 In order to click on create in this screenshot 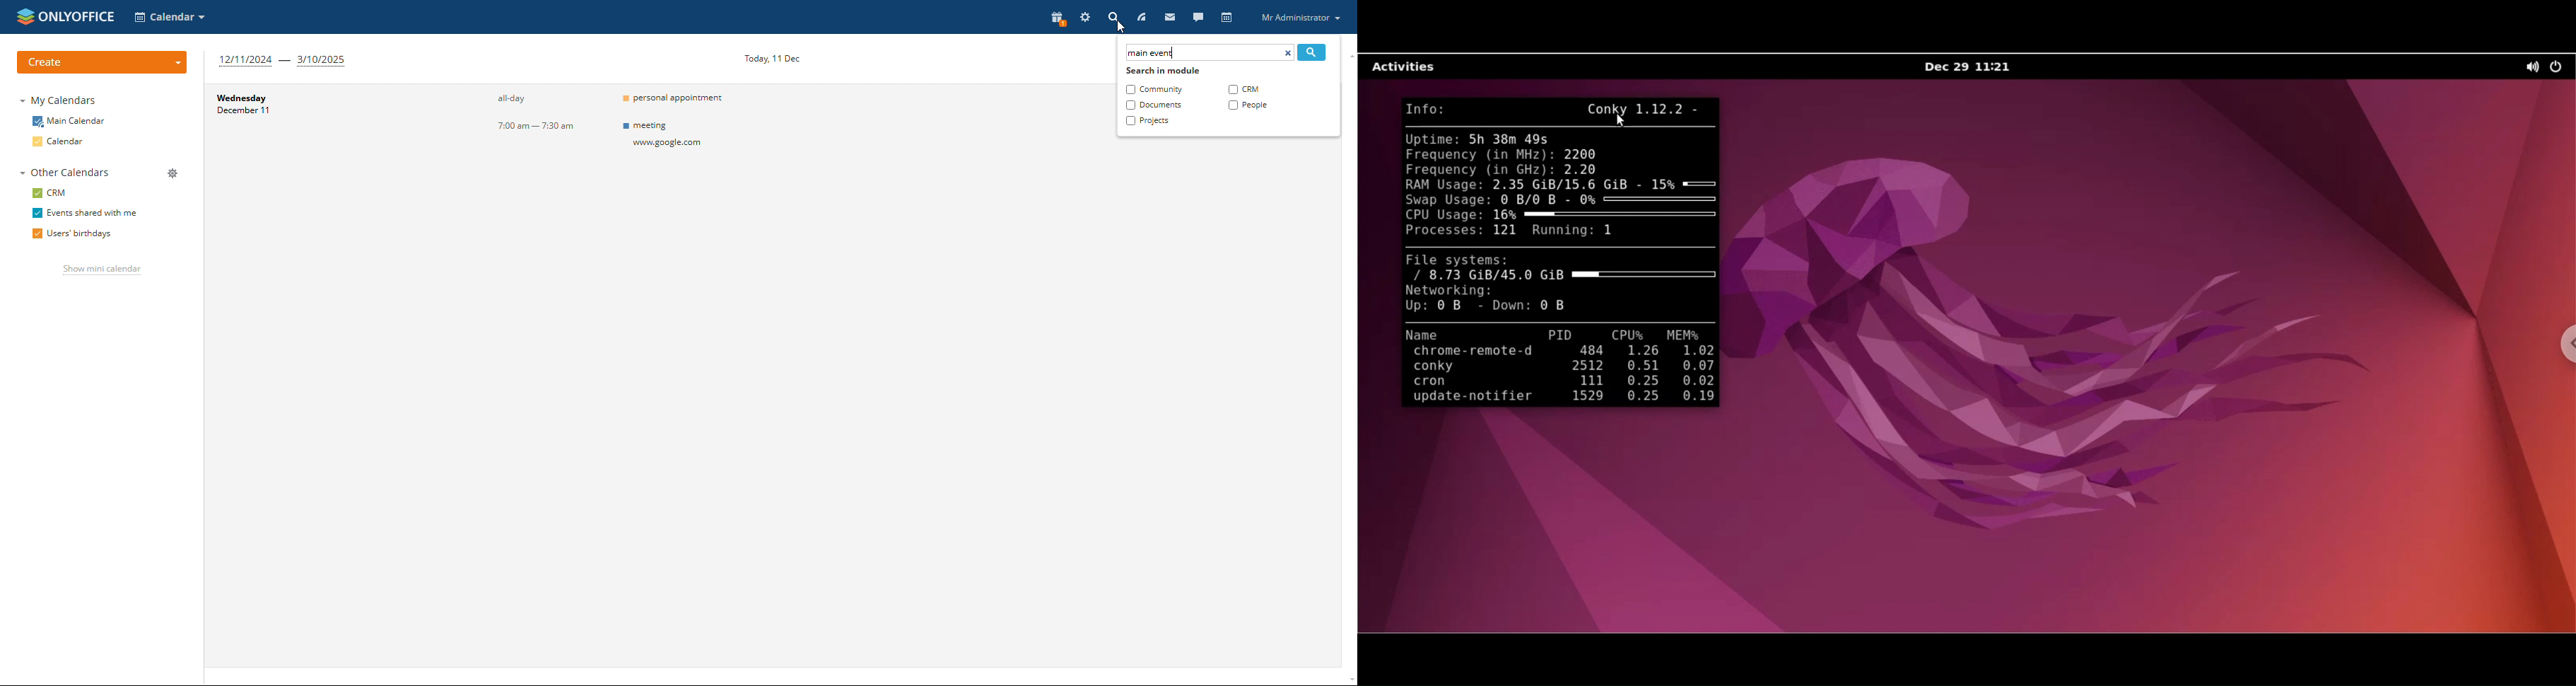, I will do `click(103, 62)`.